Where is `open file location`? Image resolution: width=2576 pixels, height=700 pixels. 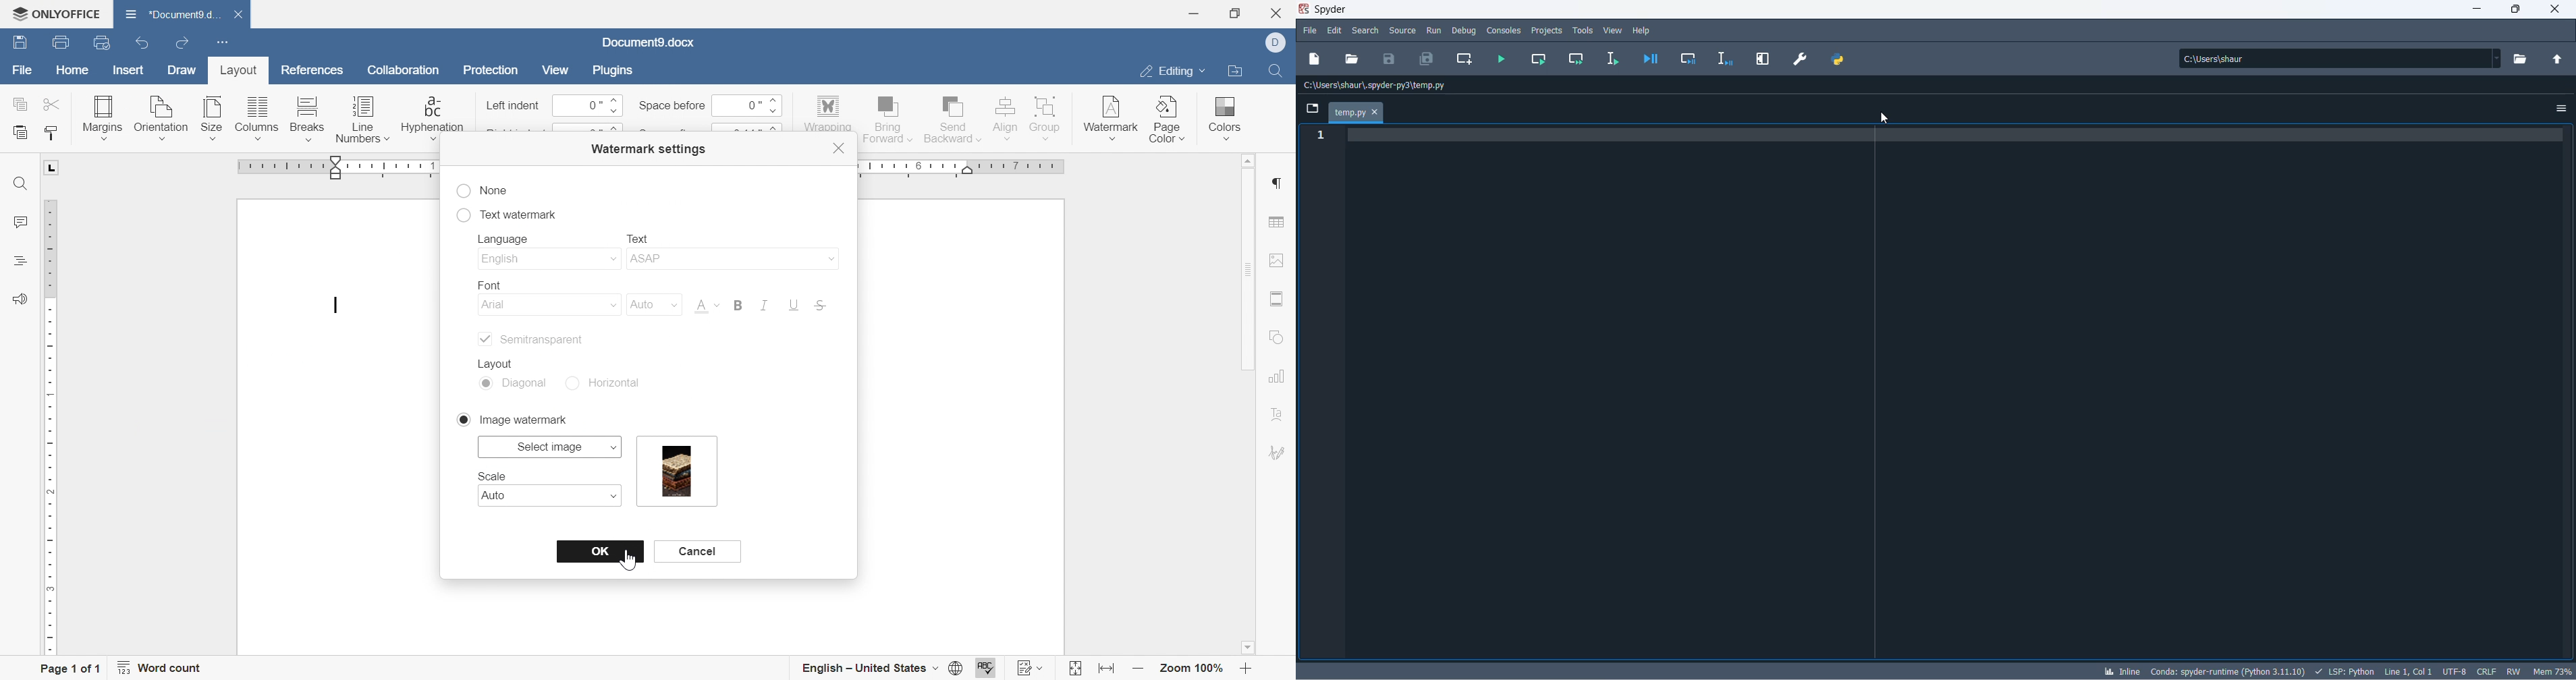
open file location is located at coordinates (1234, 72).